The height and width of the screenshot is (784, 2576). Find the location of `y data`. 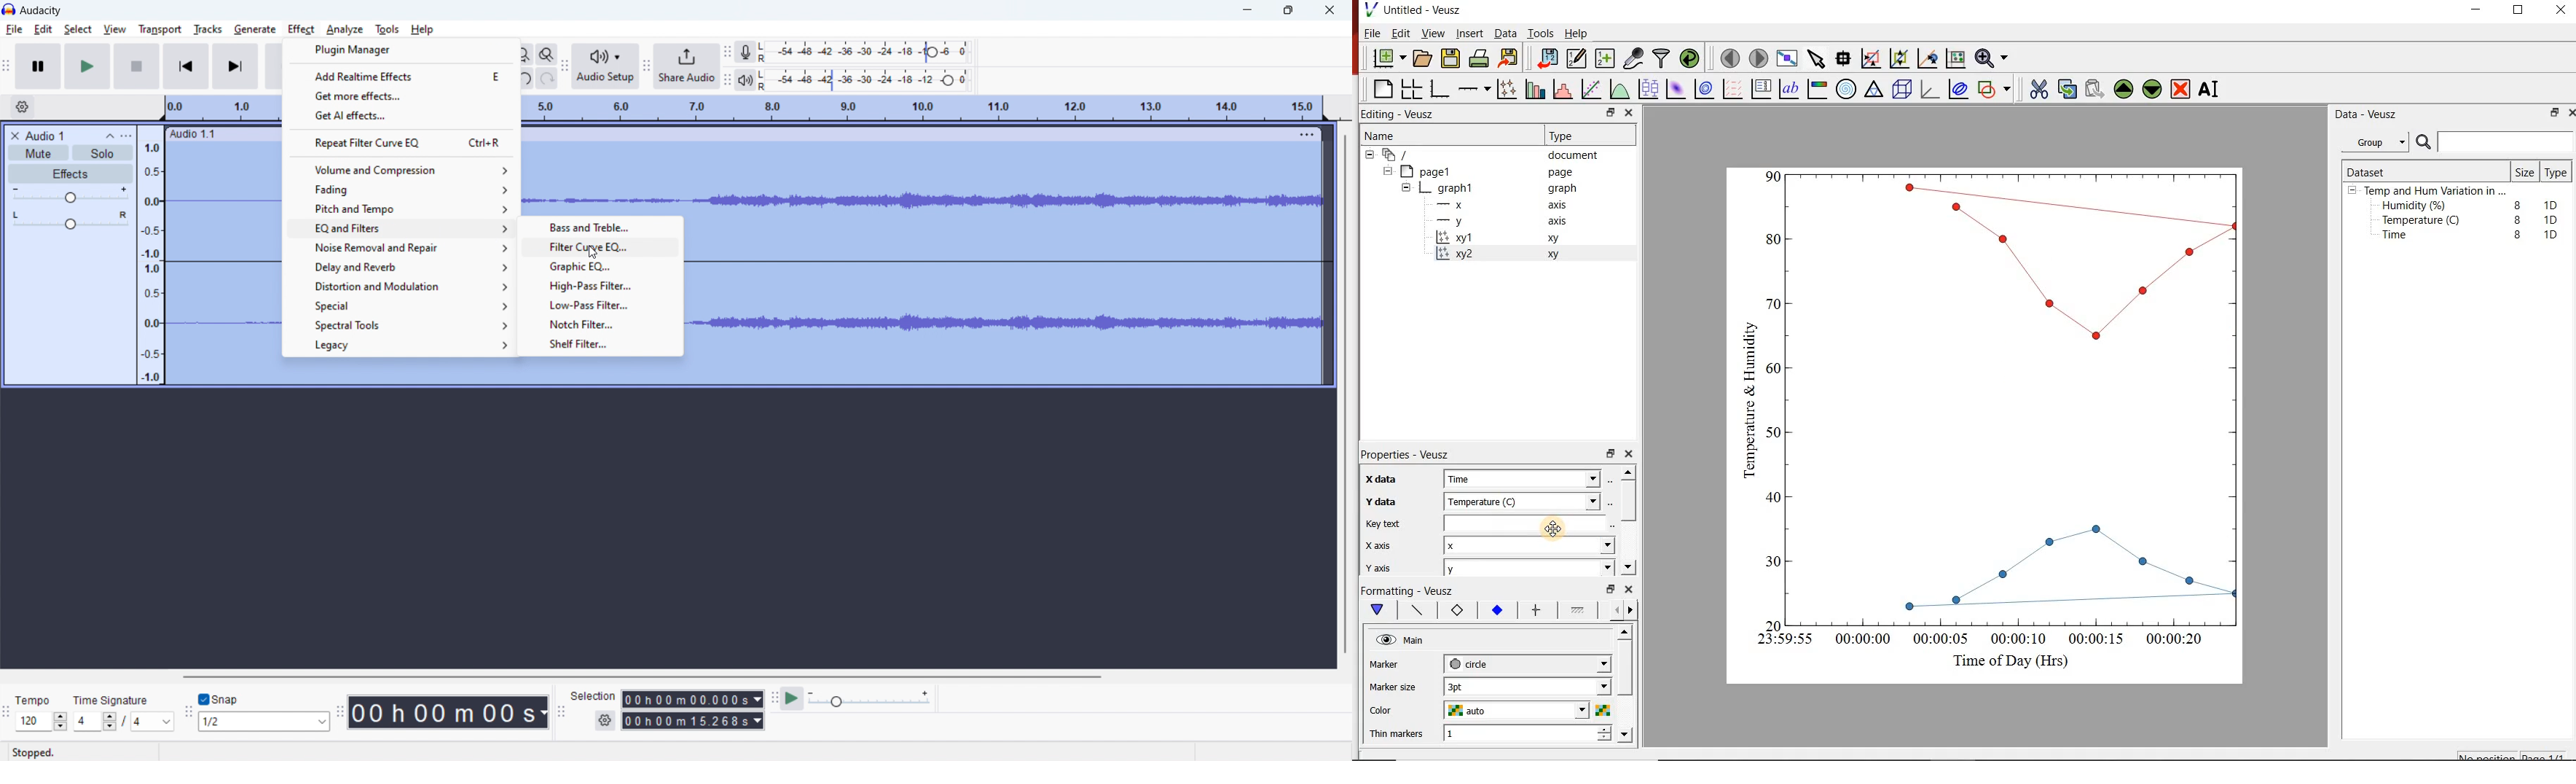

y data is located at coordinates (1384, 499).